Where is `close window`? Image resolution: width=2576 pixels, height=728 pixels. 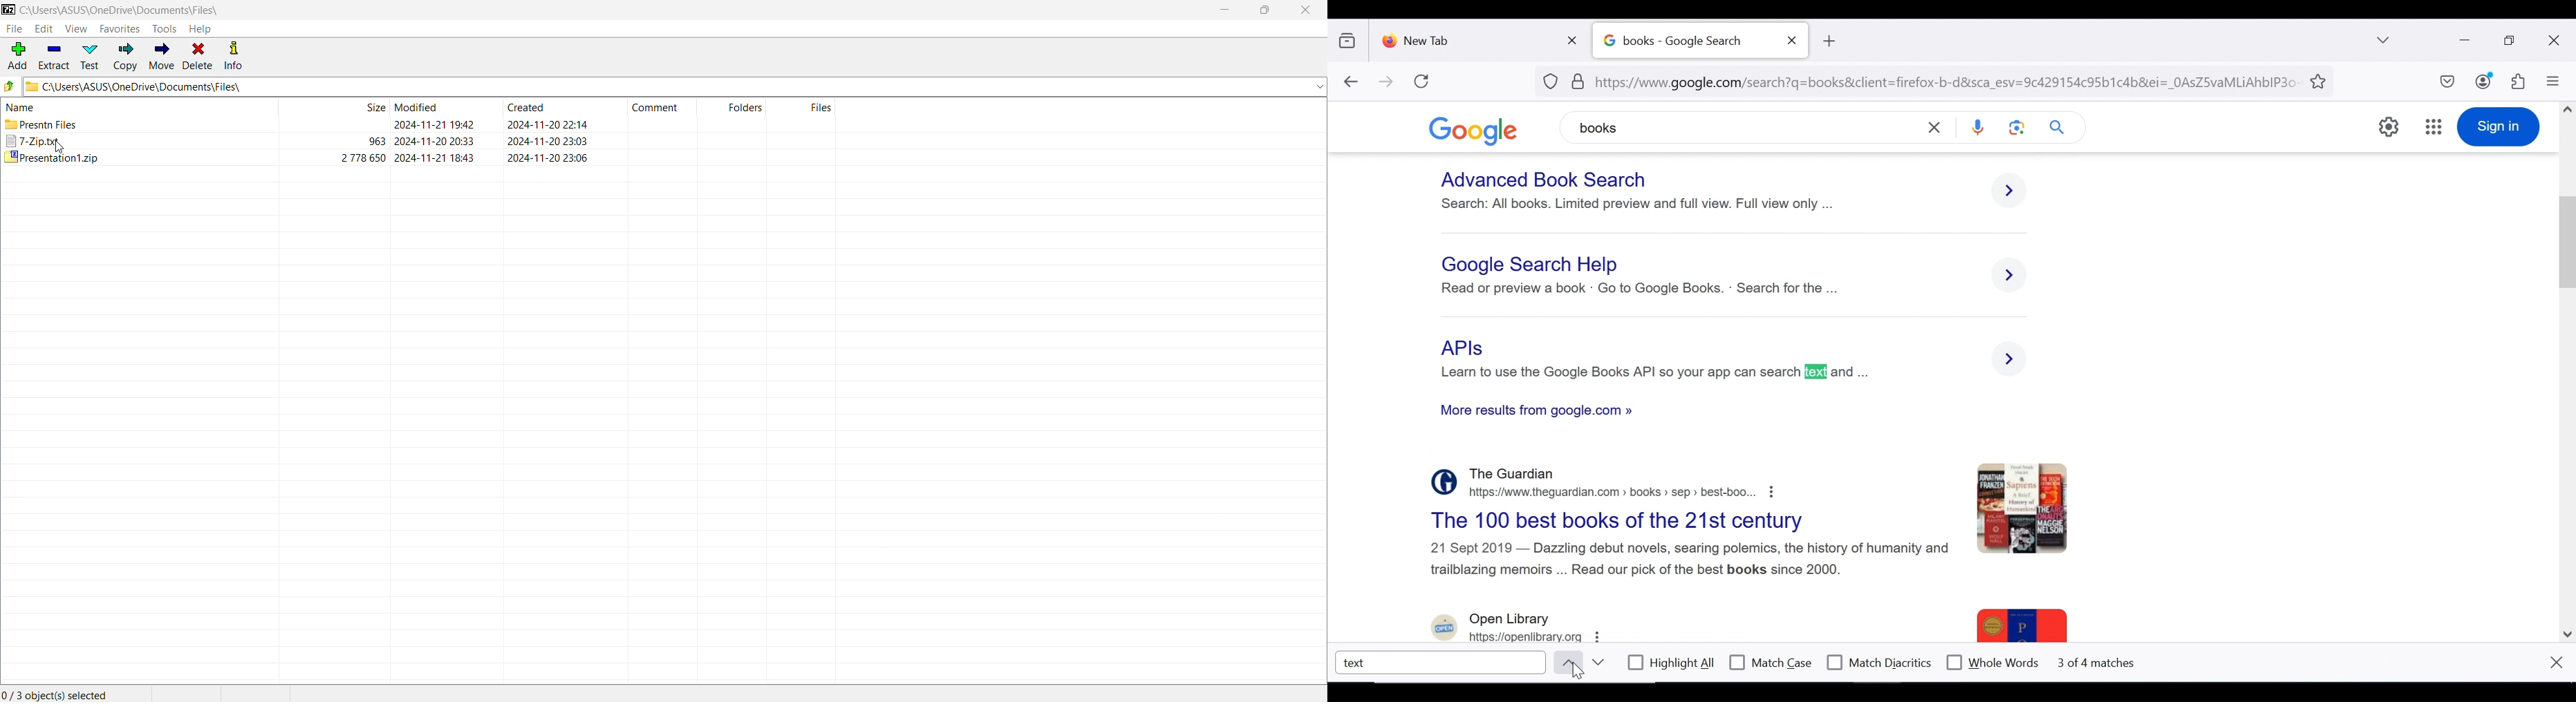
close window is located at coordinates (2555, 41).